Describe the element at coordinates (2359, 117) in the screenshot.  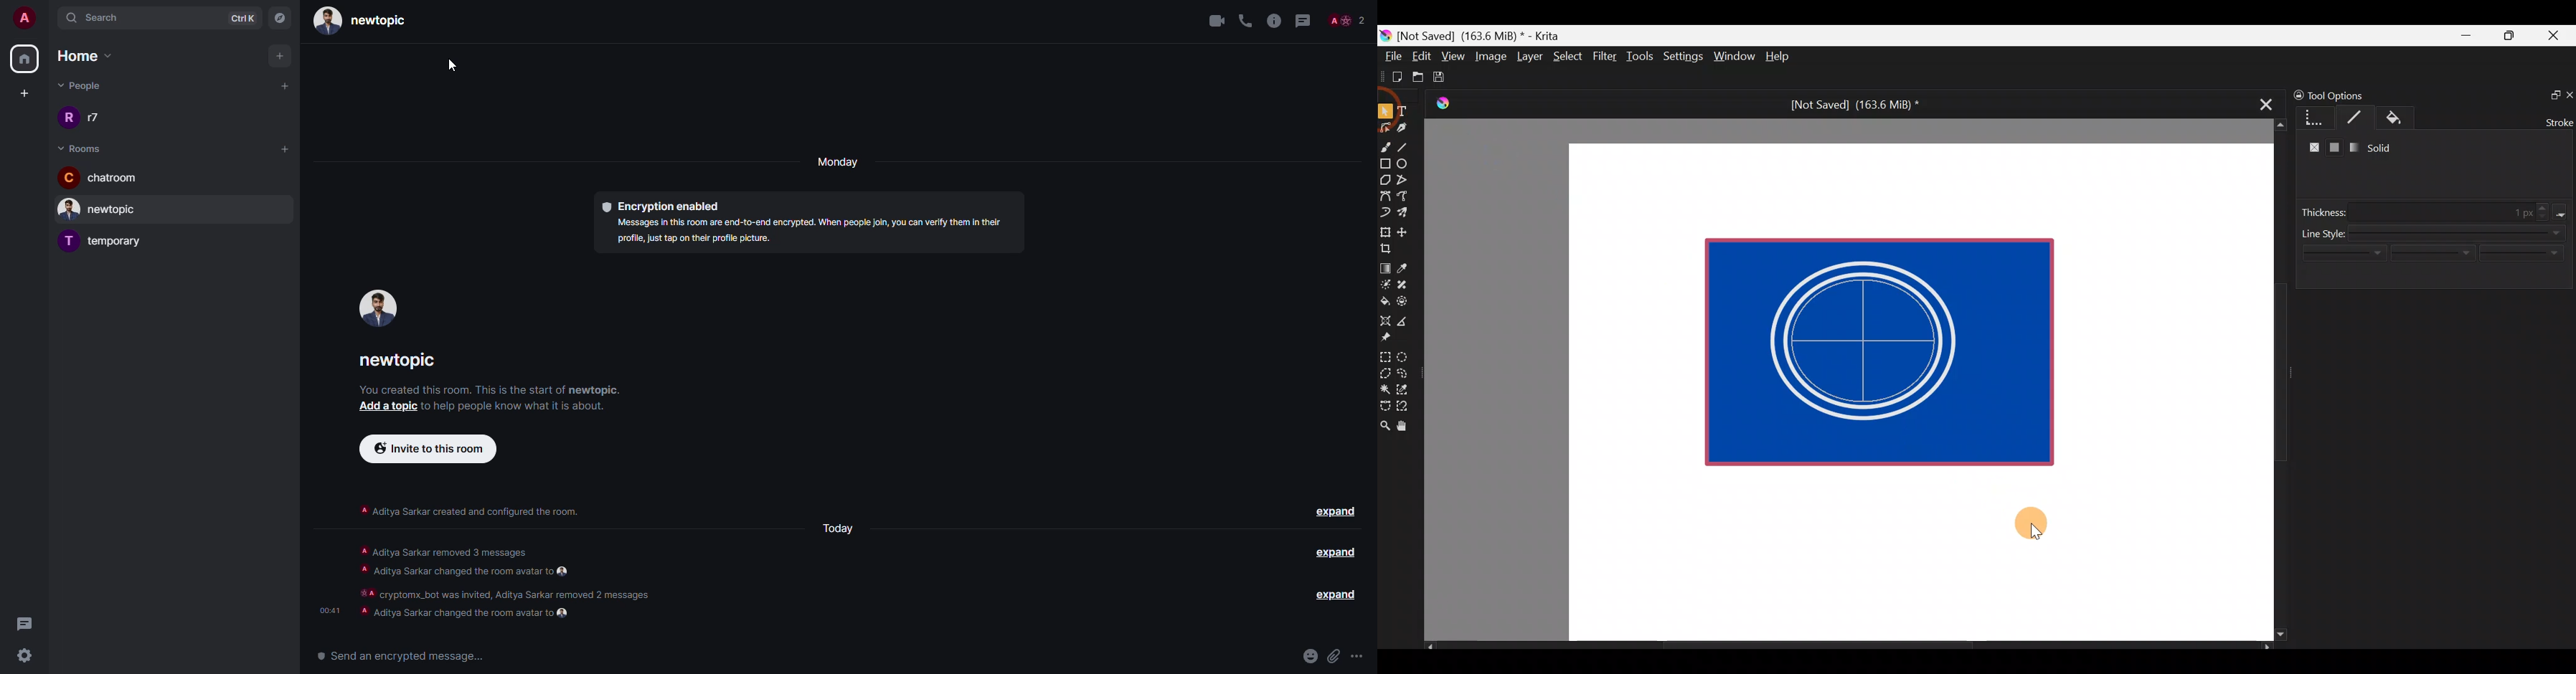
I see `Stroke` at that location.